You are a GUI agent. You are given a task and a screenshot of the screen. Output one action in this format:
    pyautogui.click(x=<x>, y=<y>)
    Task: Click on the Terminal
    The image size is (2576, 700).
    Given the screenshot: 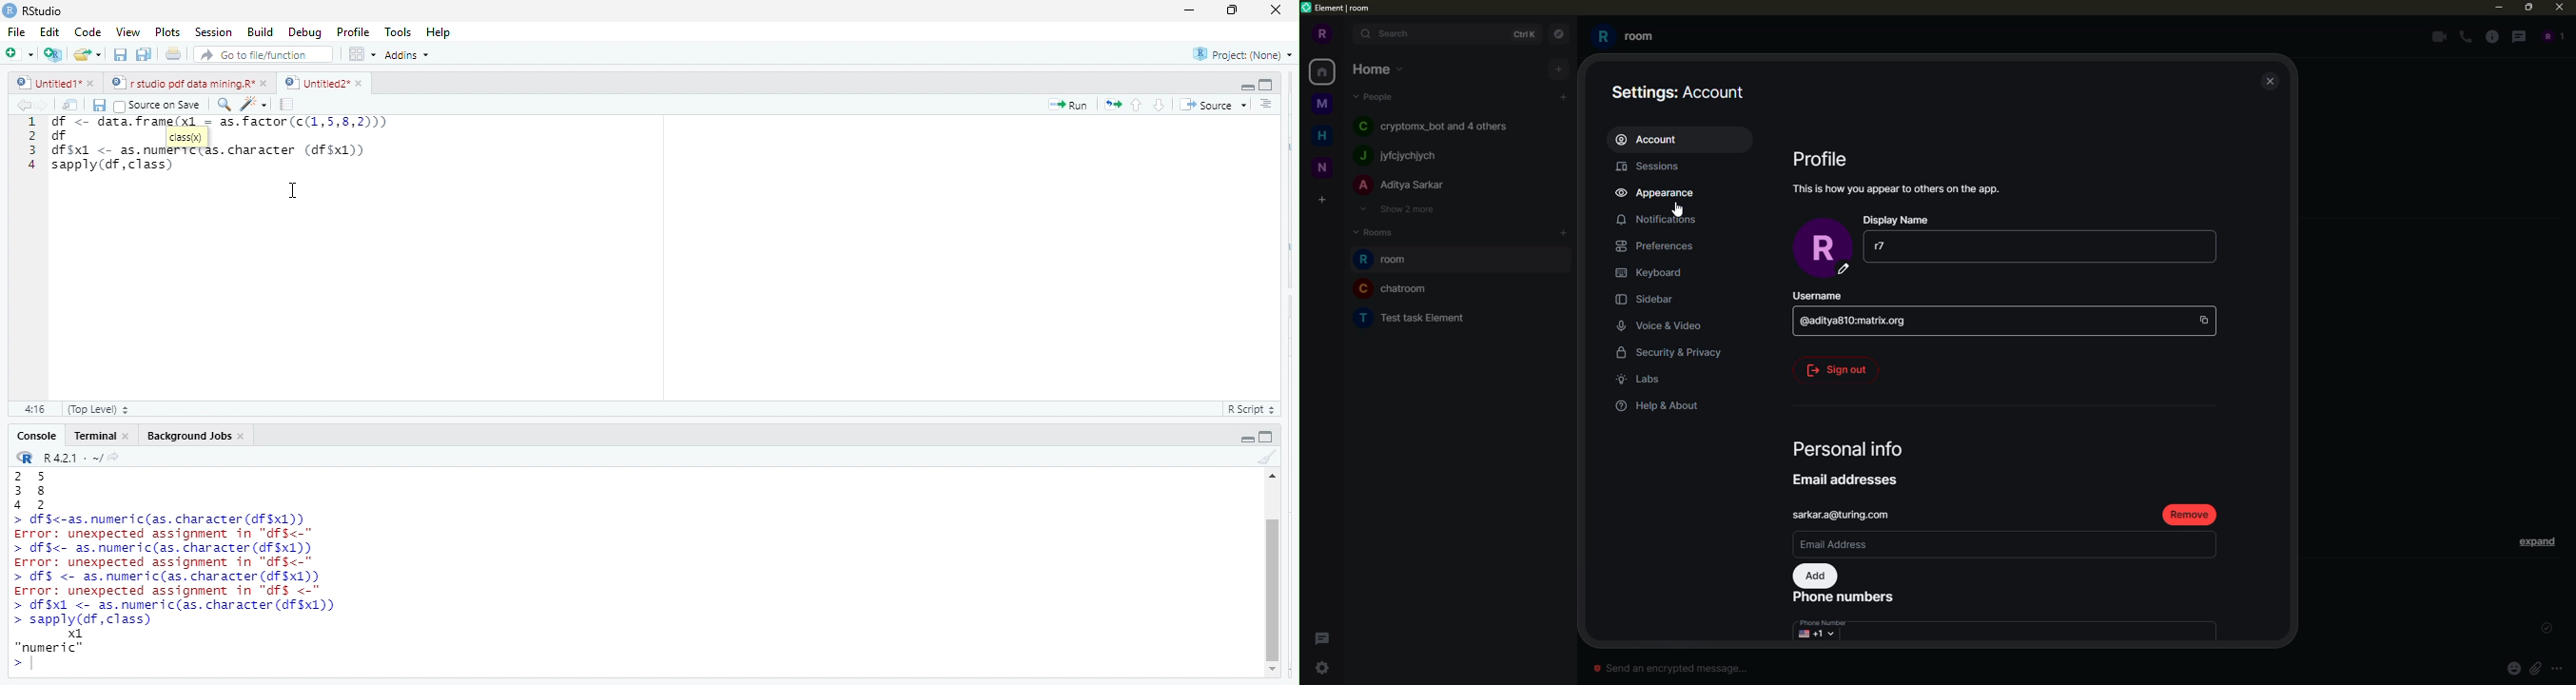 What is the action you would take?
    pyautogui.click(x=95, y=436)
    